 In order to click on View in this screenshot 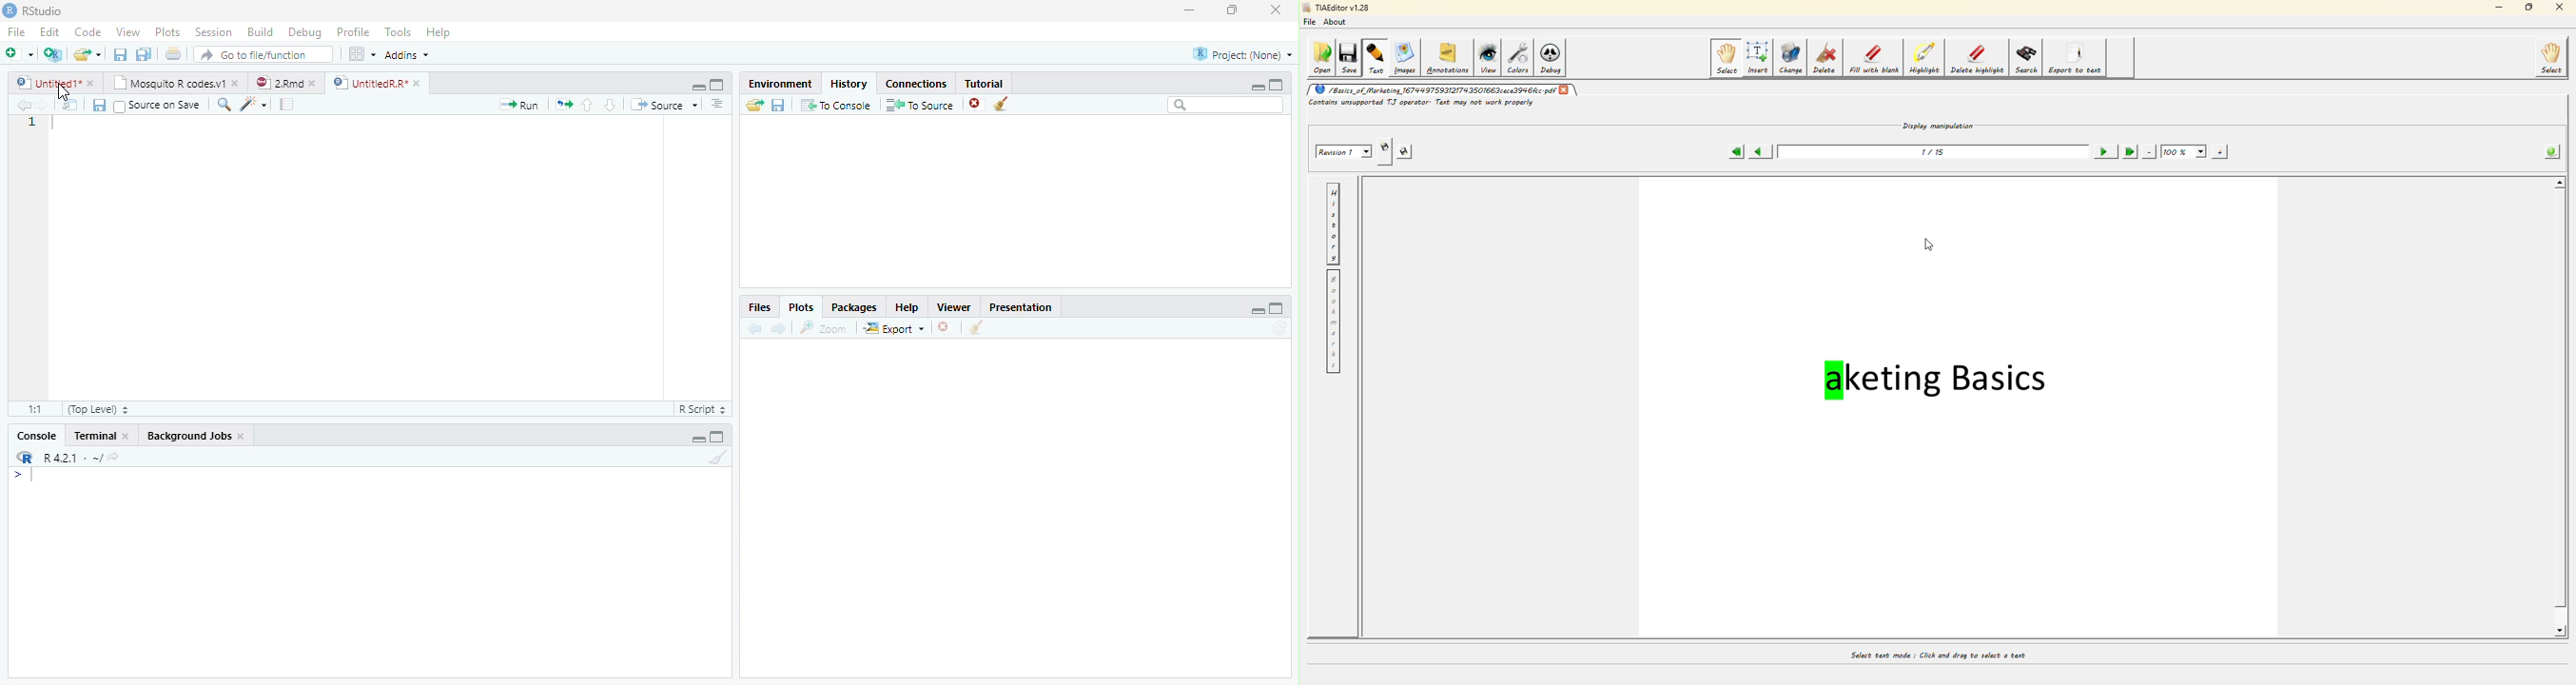, I will do `click(127, 31)`.